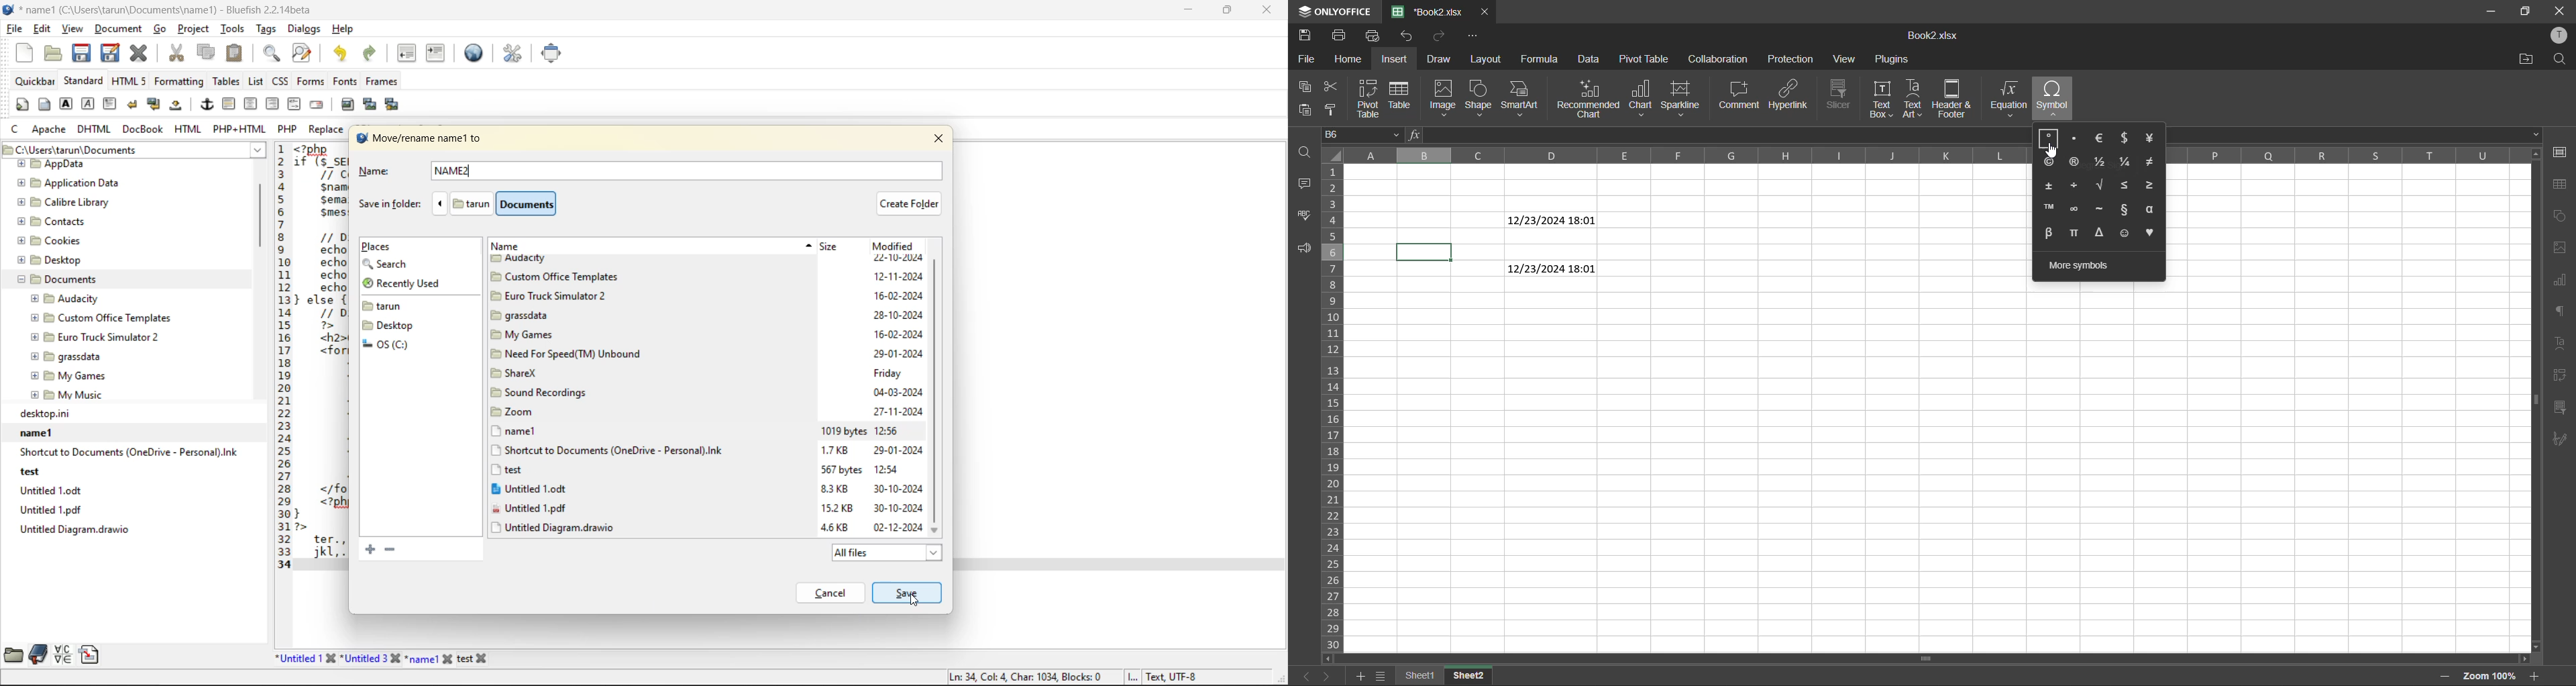 The width and height of the screenshot is (2576, 700). I want to click on header and footer, so click(1957, 99).